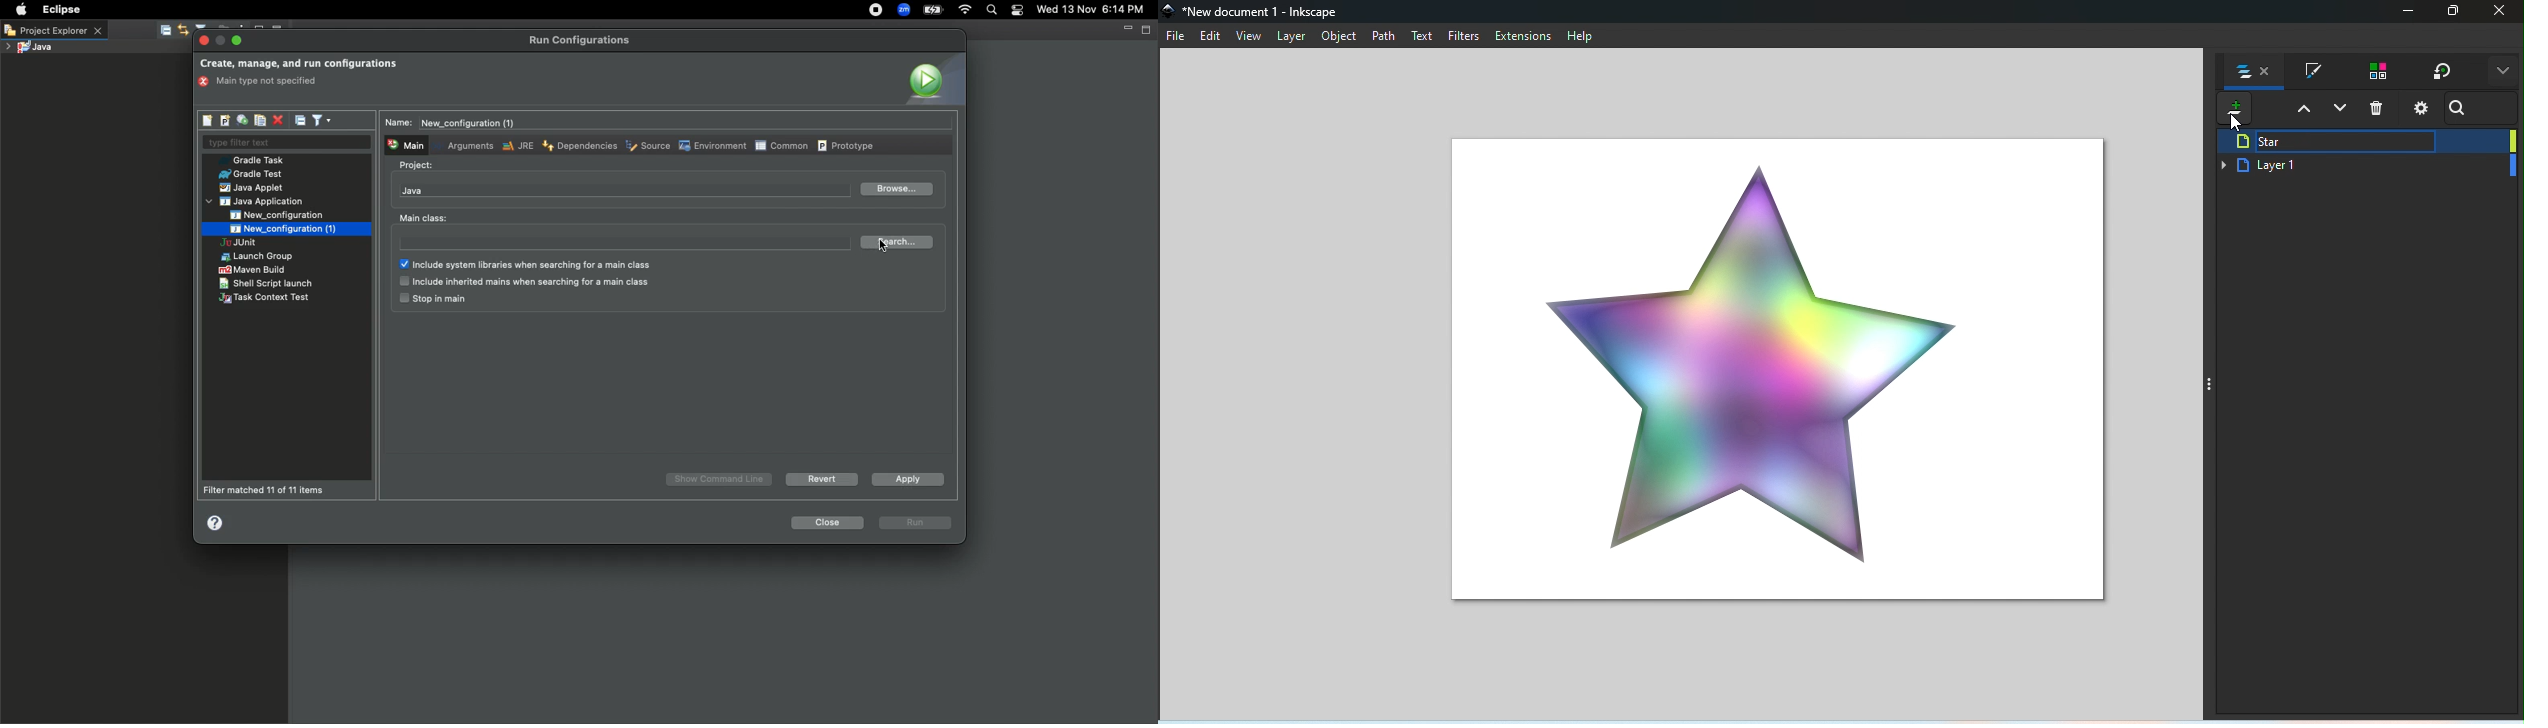 This screenshot has width=2548, height=728. Describe the element at coordinates (257, 160) in the screenshot. I see `Gradle task` at that location.